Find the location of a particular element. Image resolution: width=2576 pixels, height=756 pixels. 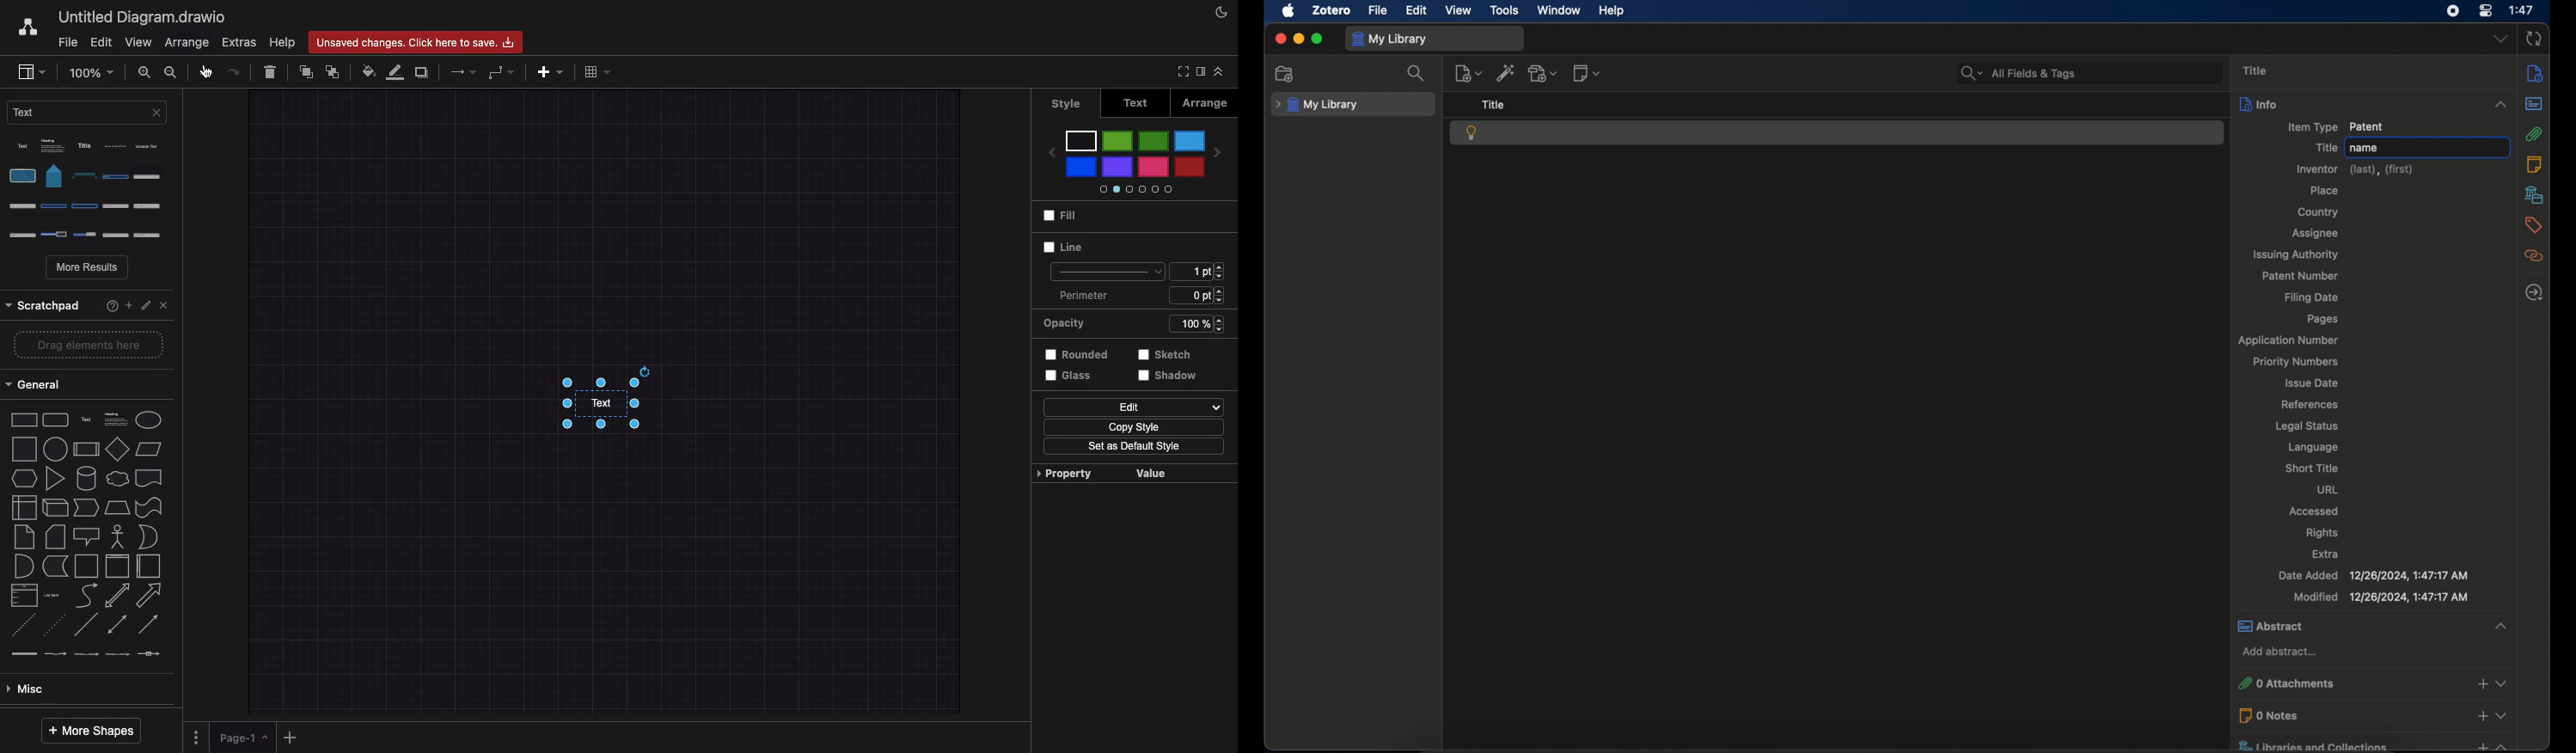

Previous is located at coordinates (1048, 147).